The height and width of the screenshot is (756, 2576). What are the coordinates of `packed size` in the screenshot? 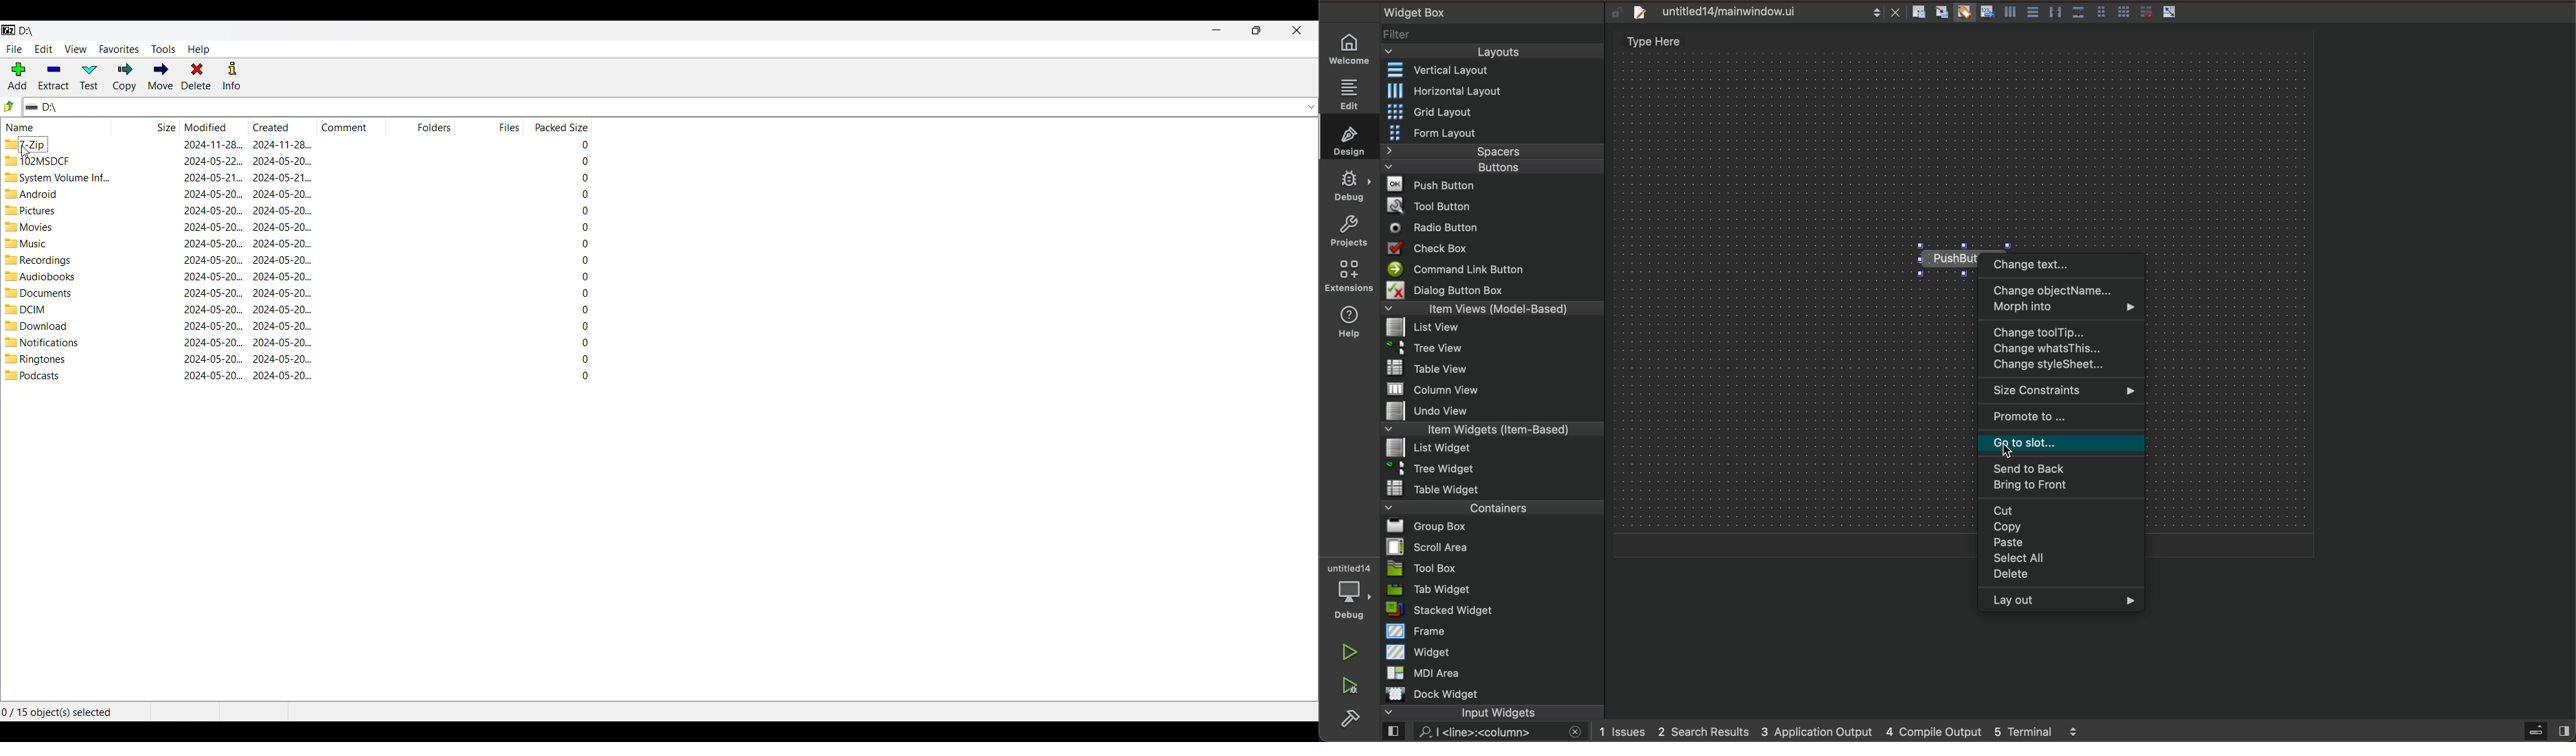 It's located at (579, 177).